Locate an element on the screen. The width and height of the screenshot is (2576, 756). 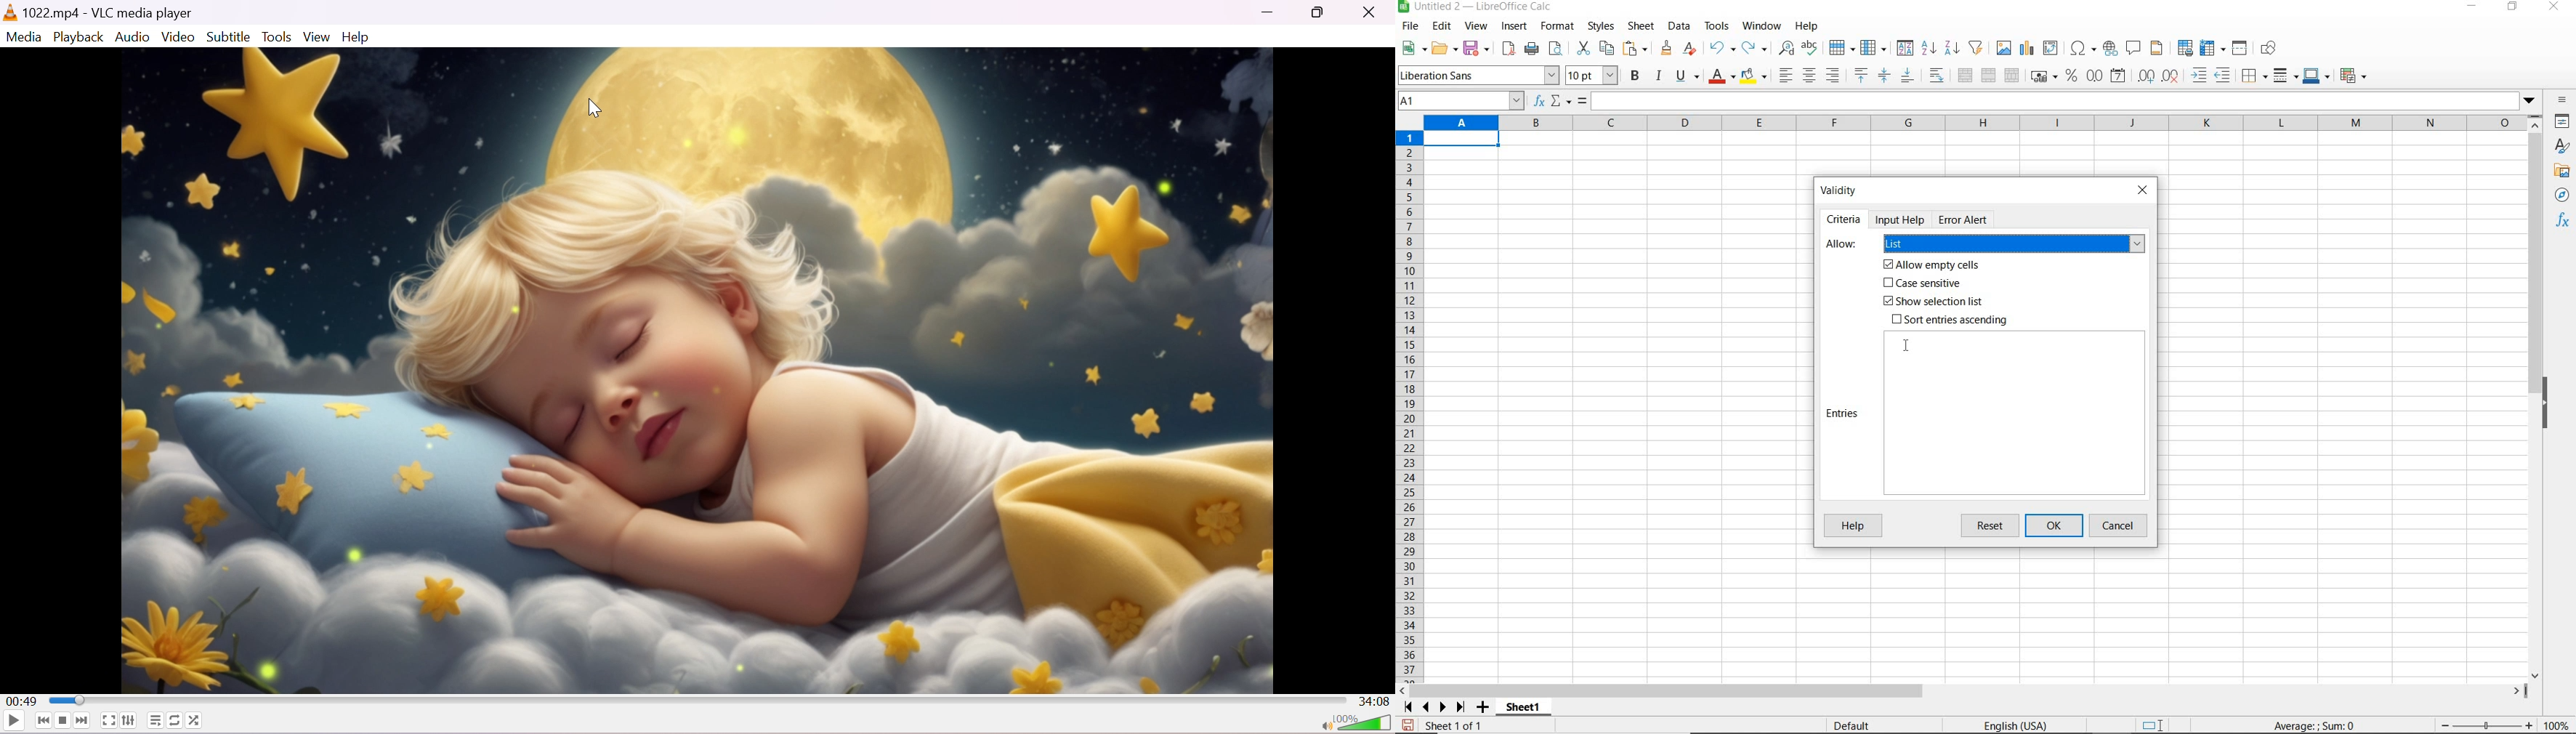
Progress bar is located at coordinates (696, 698).